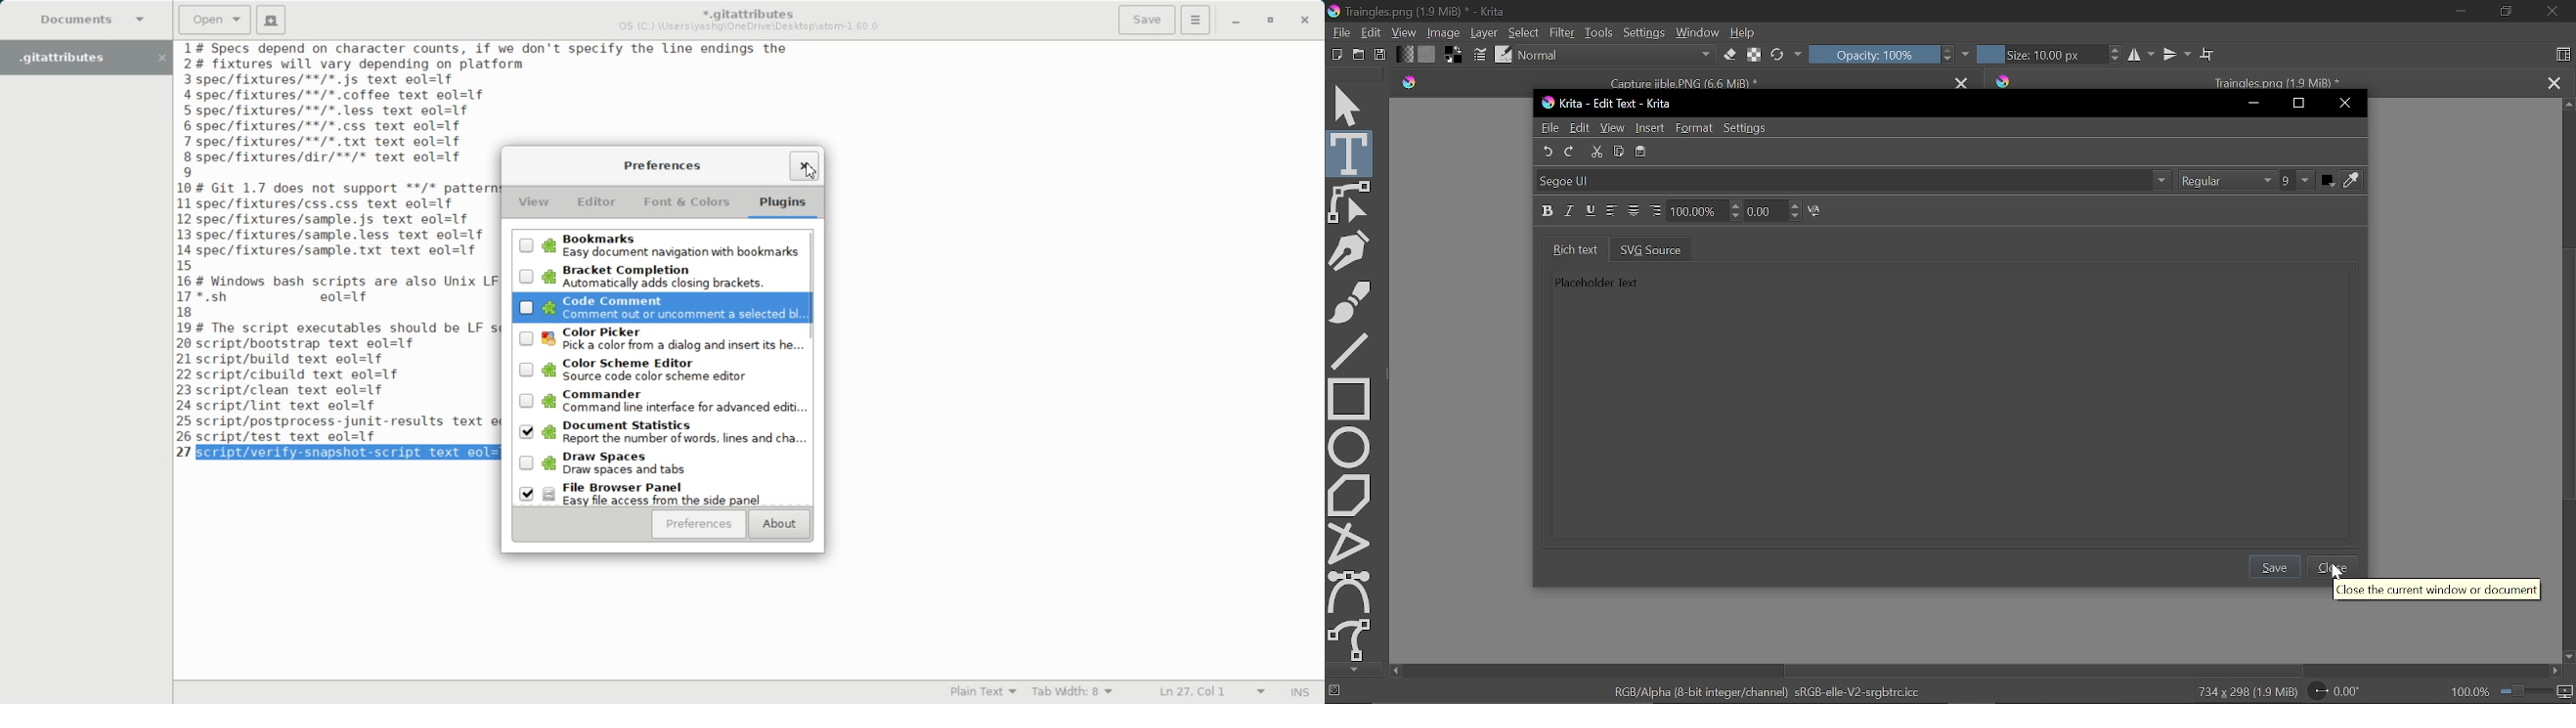  What do you see at coordinates (344, 242) in the screenshot?
I see `# Specs depend on character counts, if we don't specify the line endings the
 # fixtures will vary depending on platform
 spec/fixtures/**/*.js text eol=1f
-spec/fixtures/**/*.coffee text eol=1f
 spec/fixtures/**/*.less text eol=1f
 spec/fixtures/**/*.css text eol=1f
'spec/fixtures/**/*. txt text eol=1f
 spec/fixtures/dir/**/* text eol=1f

| # Git 1.7 does not support **/* patterns
spec/fixtures/css.css text eol=1f
 spec/fixtures/sample.js text eol=1f
 spec/fixtures/sample.less text eol=1f
-spec/fixtures/sample.txt text eol=1f

;

 # Windows bash scripts are also Unix LF endings
'*.sh eol=1f

 # The script executables should be LF so they can be edited on Windows
 script/bootstrap text eol=1f

script/build text eol=1f

script/cibuild text eol=1f

 script/clean text eol=1f

script/lint text eol=1f
 script/postprocess-junit-results text eol=1f
 script/test text eol=1f` at bounding box center [344, 242].